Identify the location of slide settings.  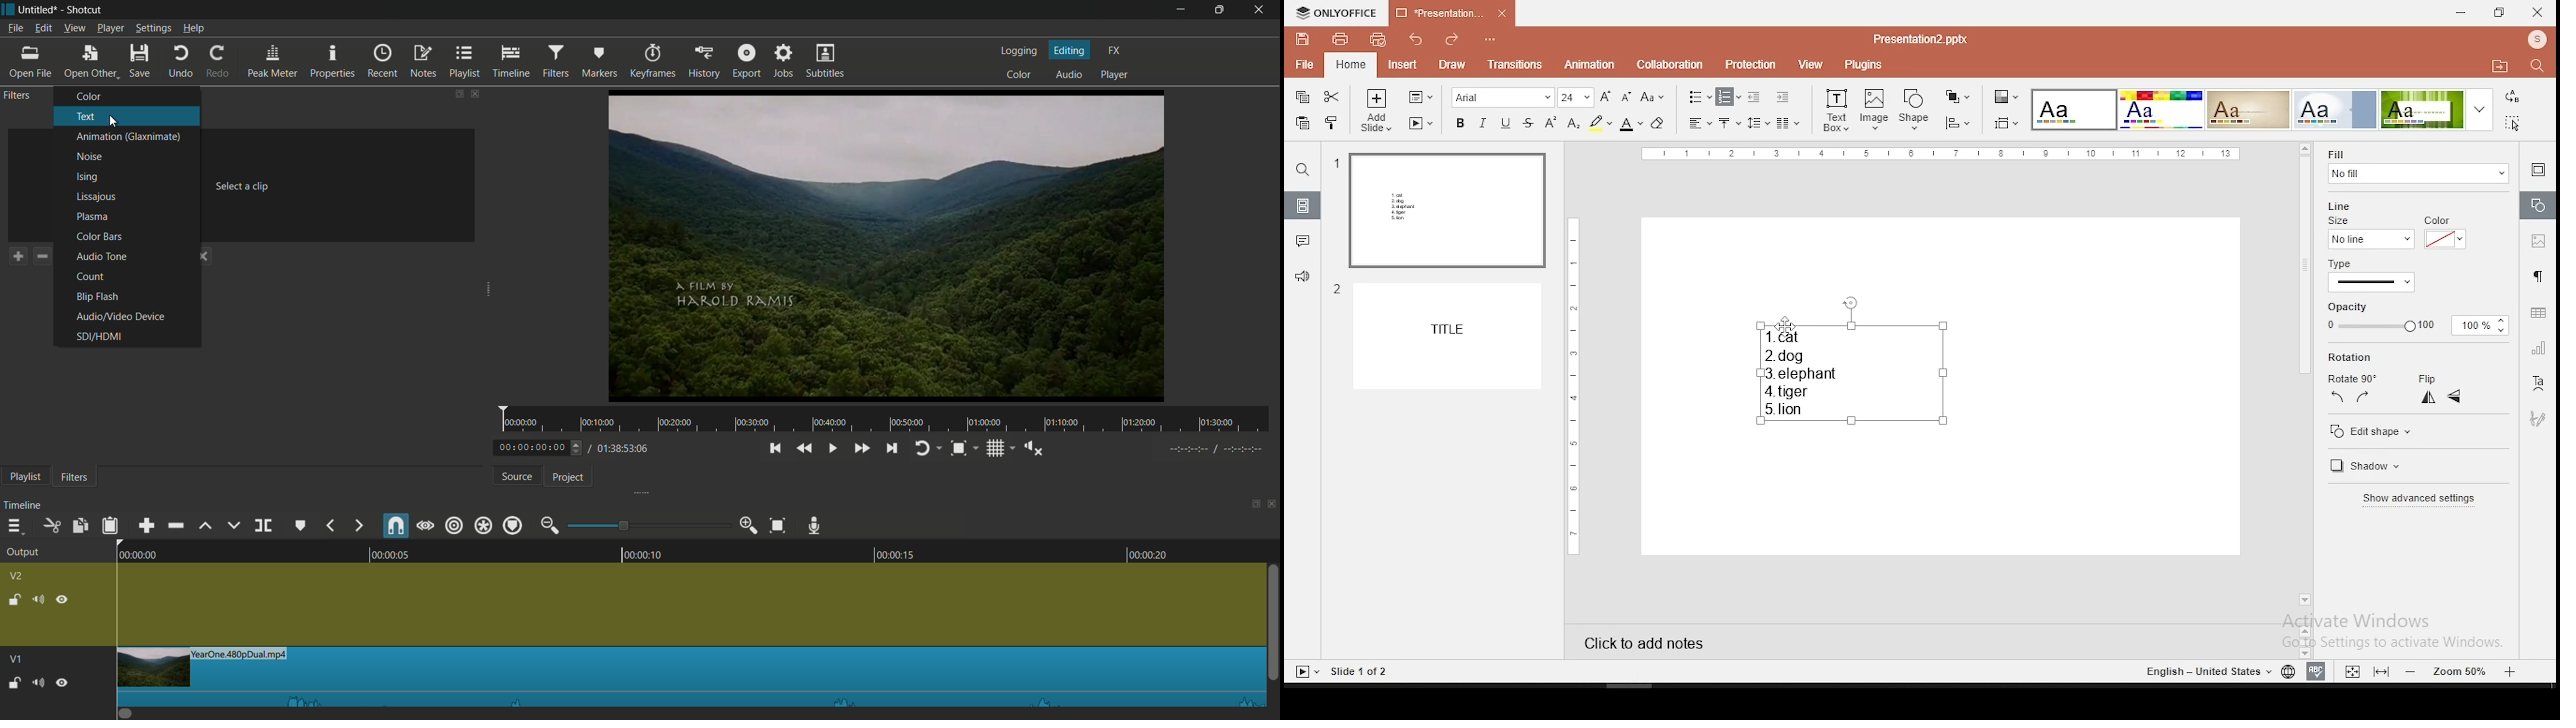
(2538, 172).